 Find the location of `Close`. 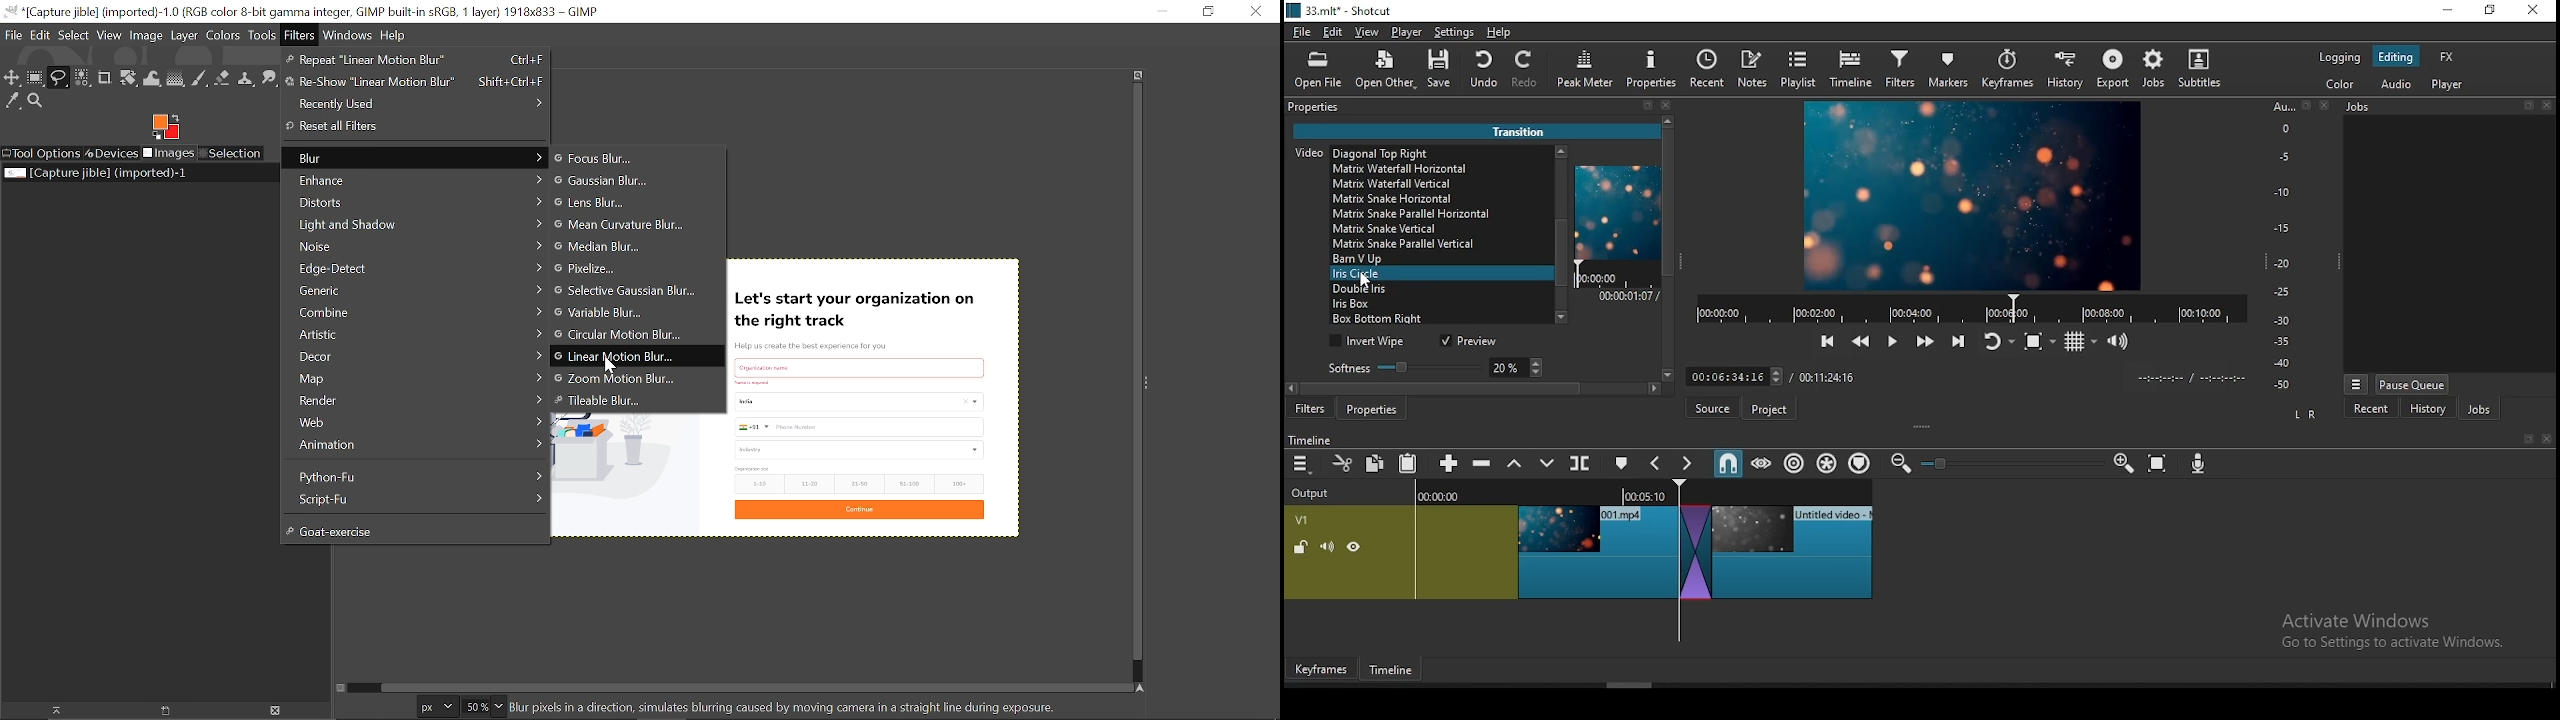

Close is located at coordinates (1256, 11).